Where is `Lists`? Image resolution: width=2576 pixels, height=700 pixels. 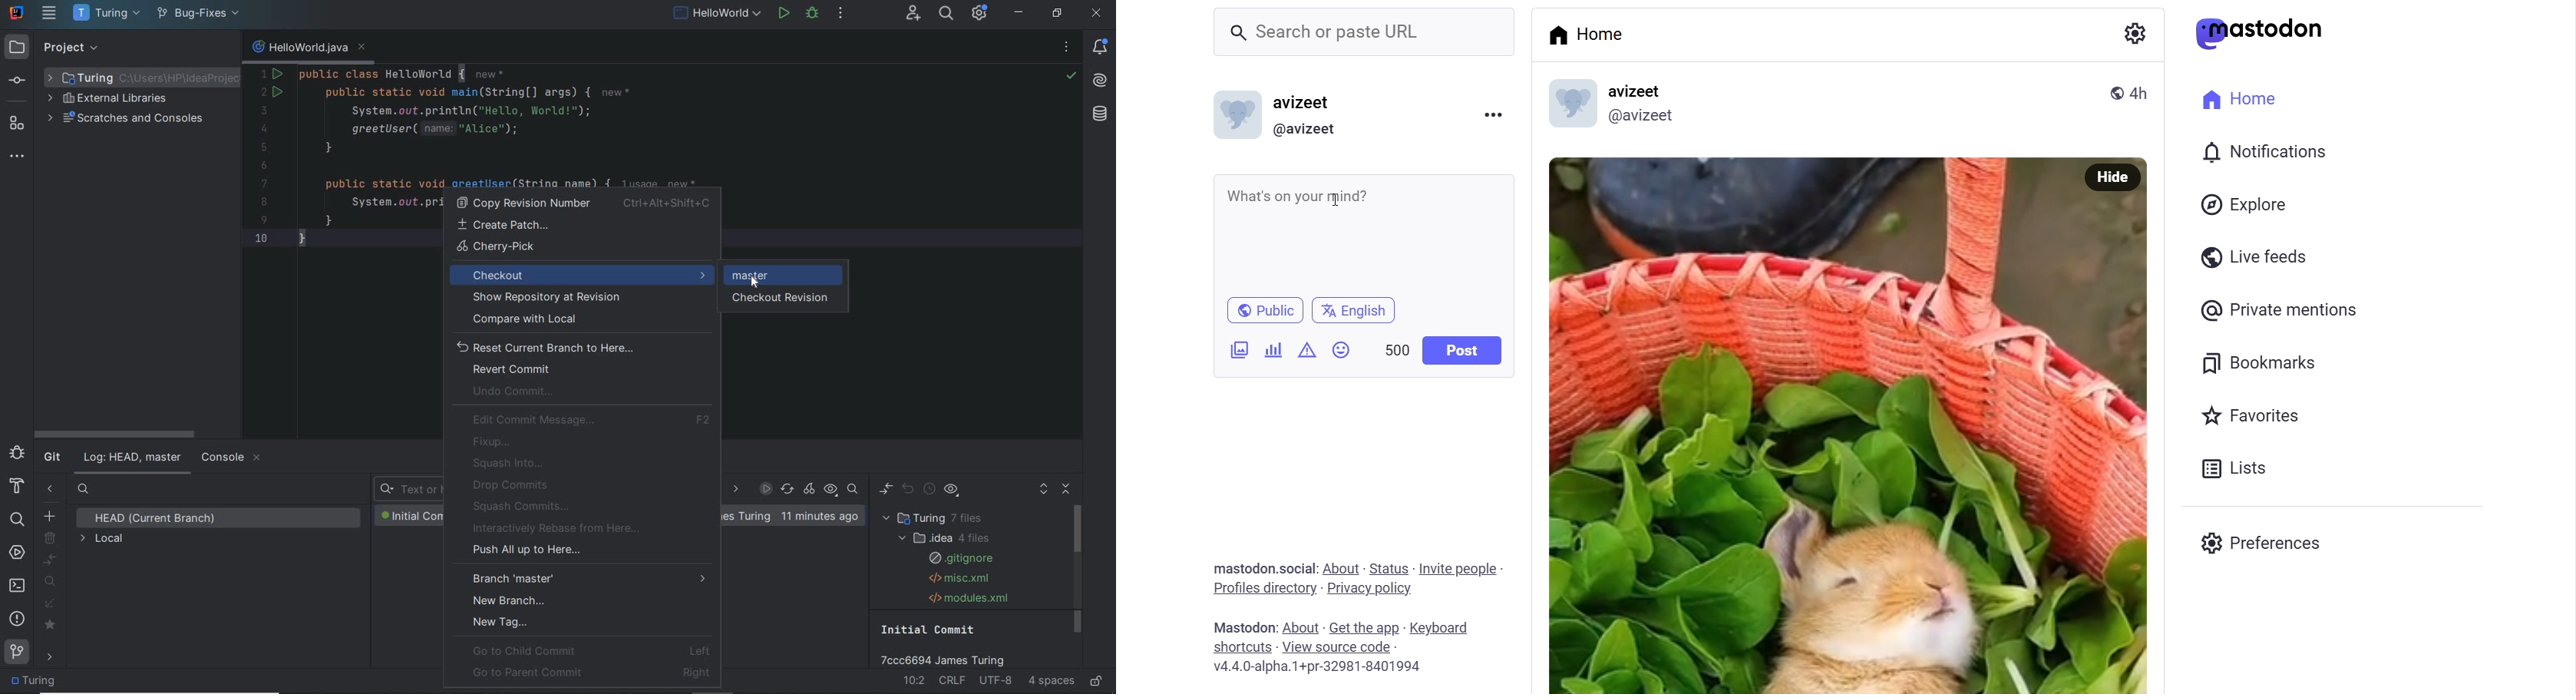 Lists is located at coordinates (2233, 467).